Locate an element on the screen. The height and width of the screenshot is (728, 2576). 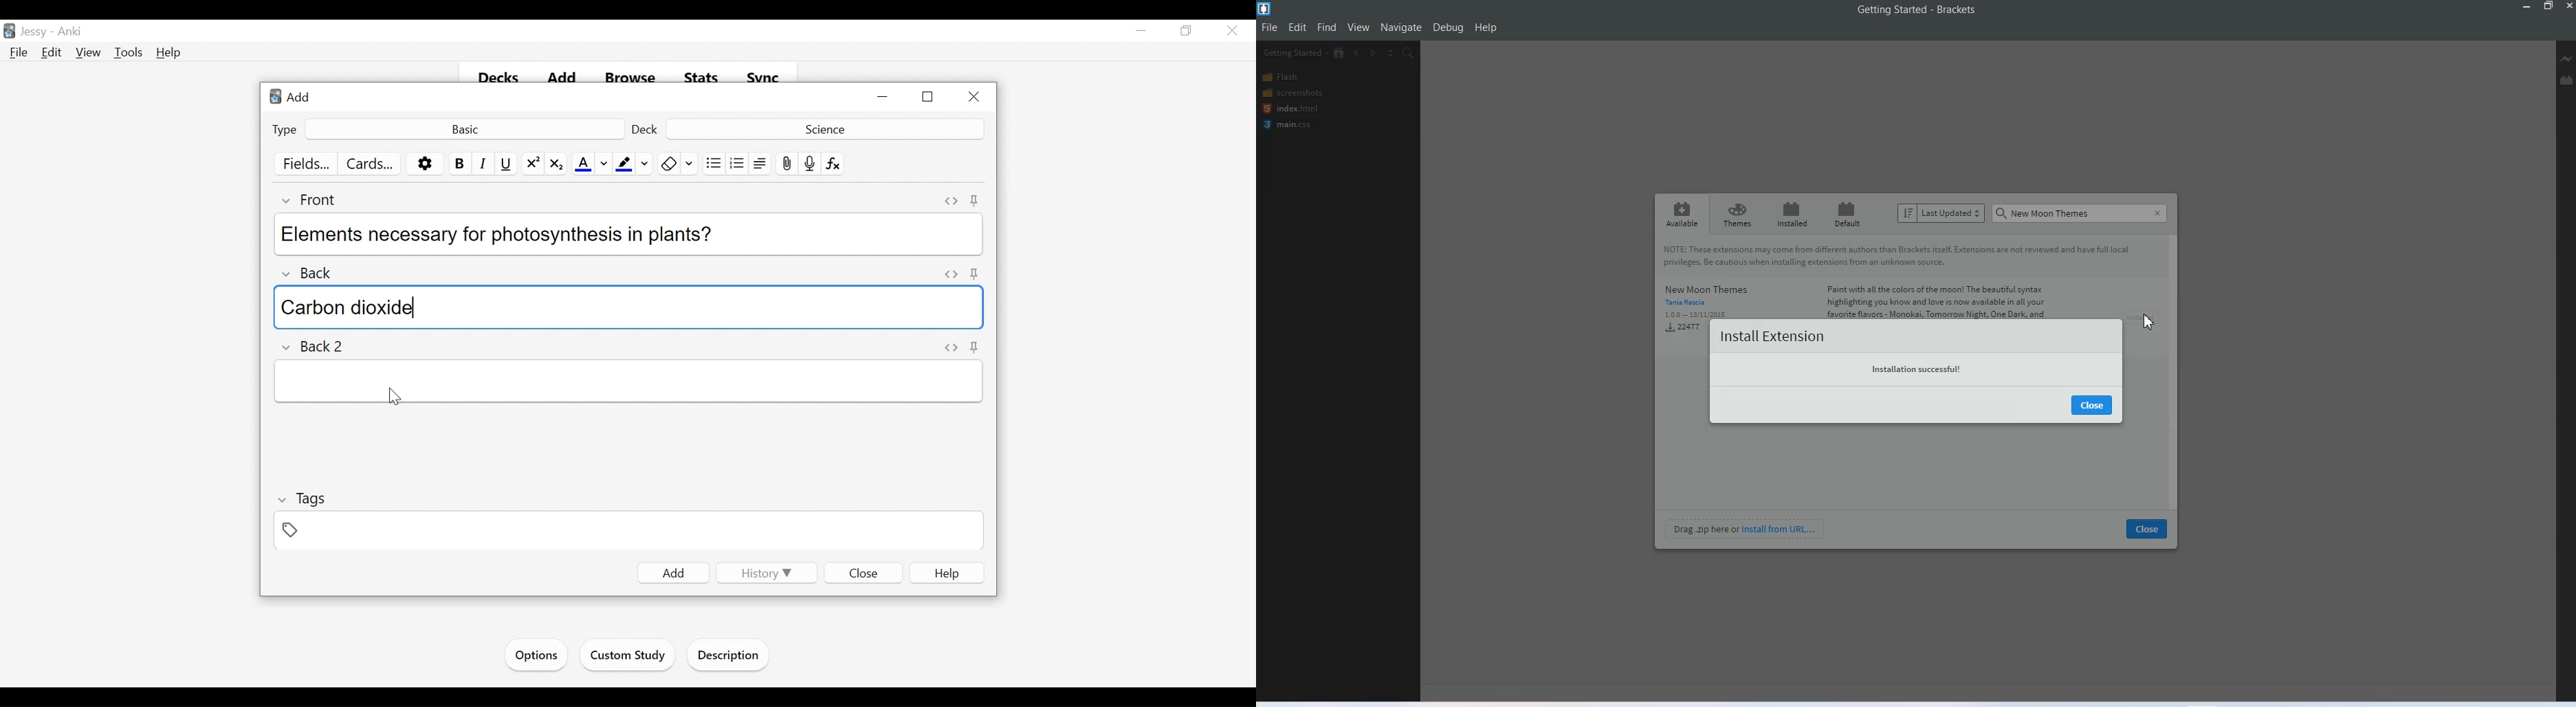
Record Audio is located at coordinates (810, 164).